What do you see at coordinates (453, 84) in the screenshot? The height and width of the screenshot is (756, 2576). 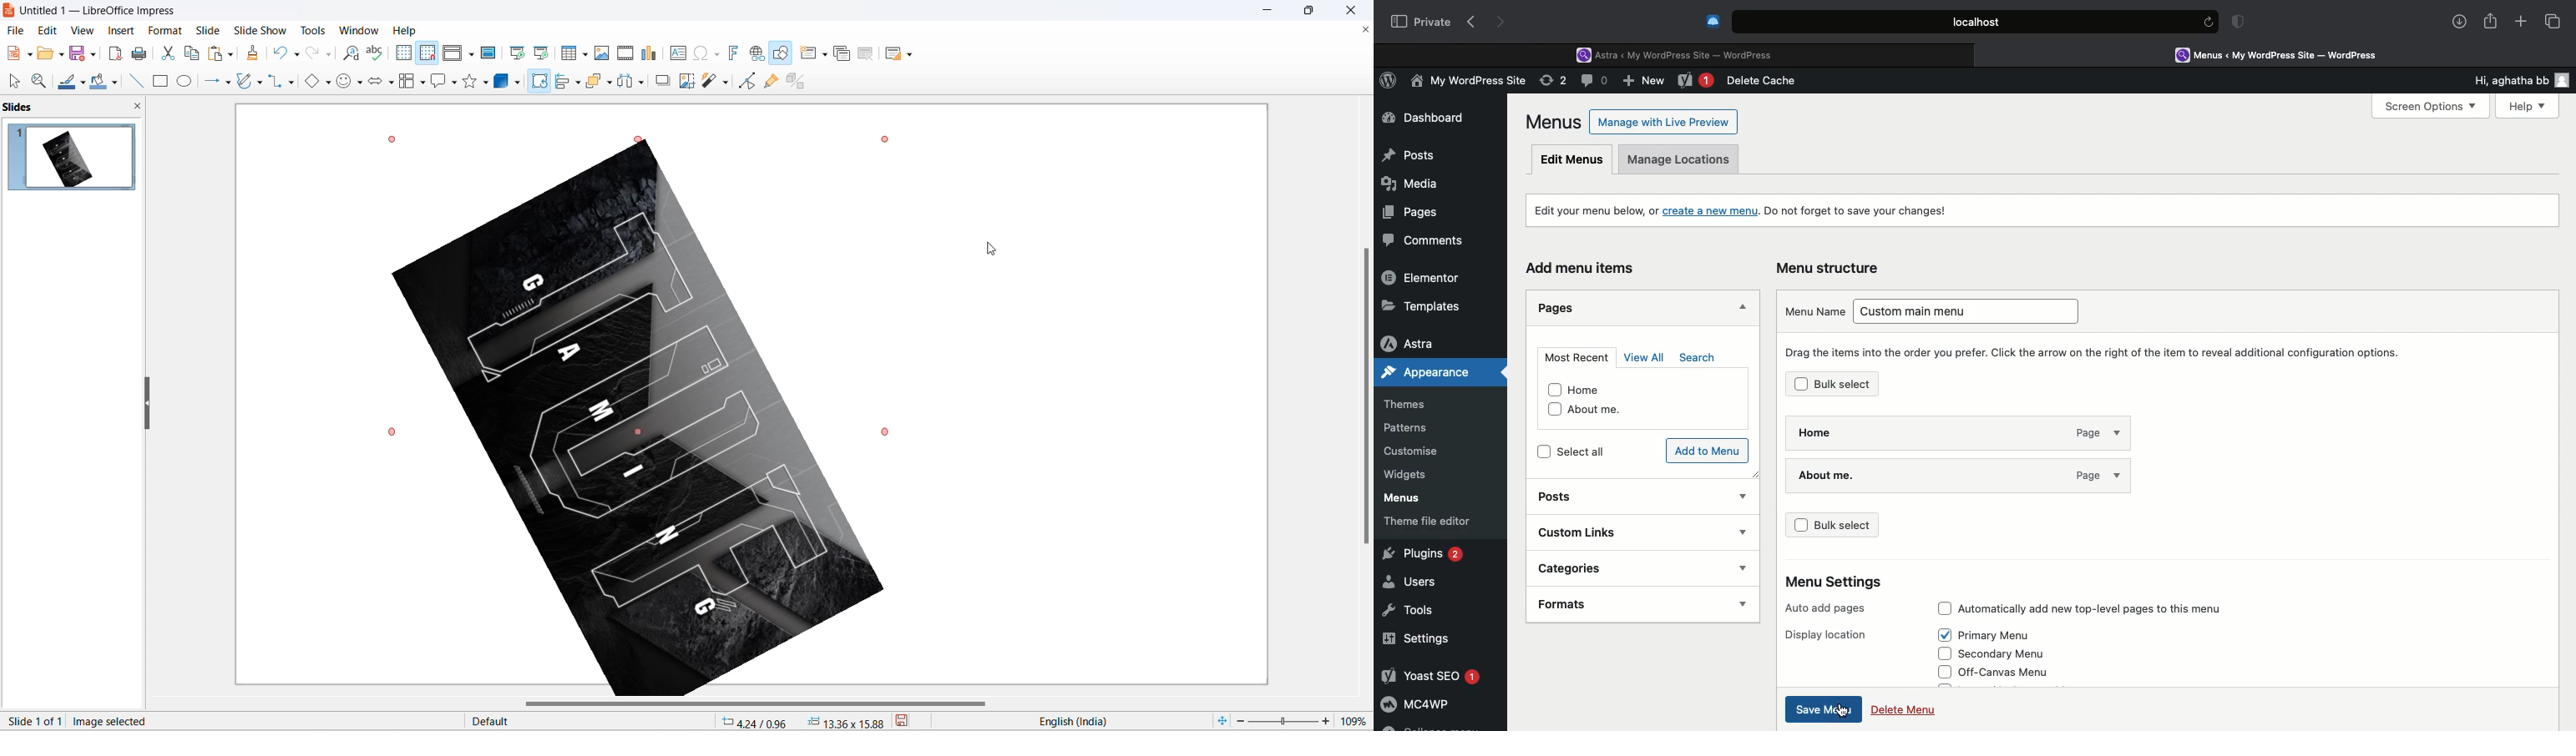 I see `callout shapes options` at bounding box center [453, 84].